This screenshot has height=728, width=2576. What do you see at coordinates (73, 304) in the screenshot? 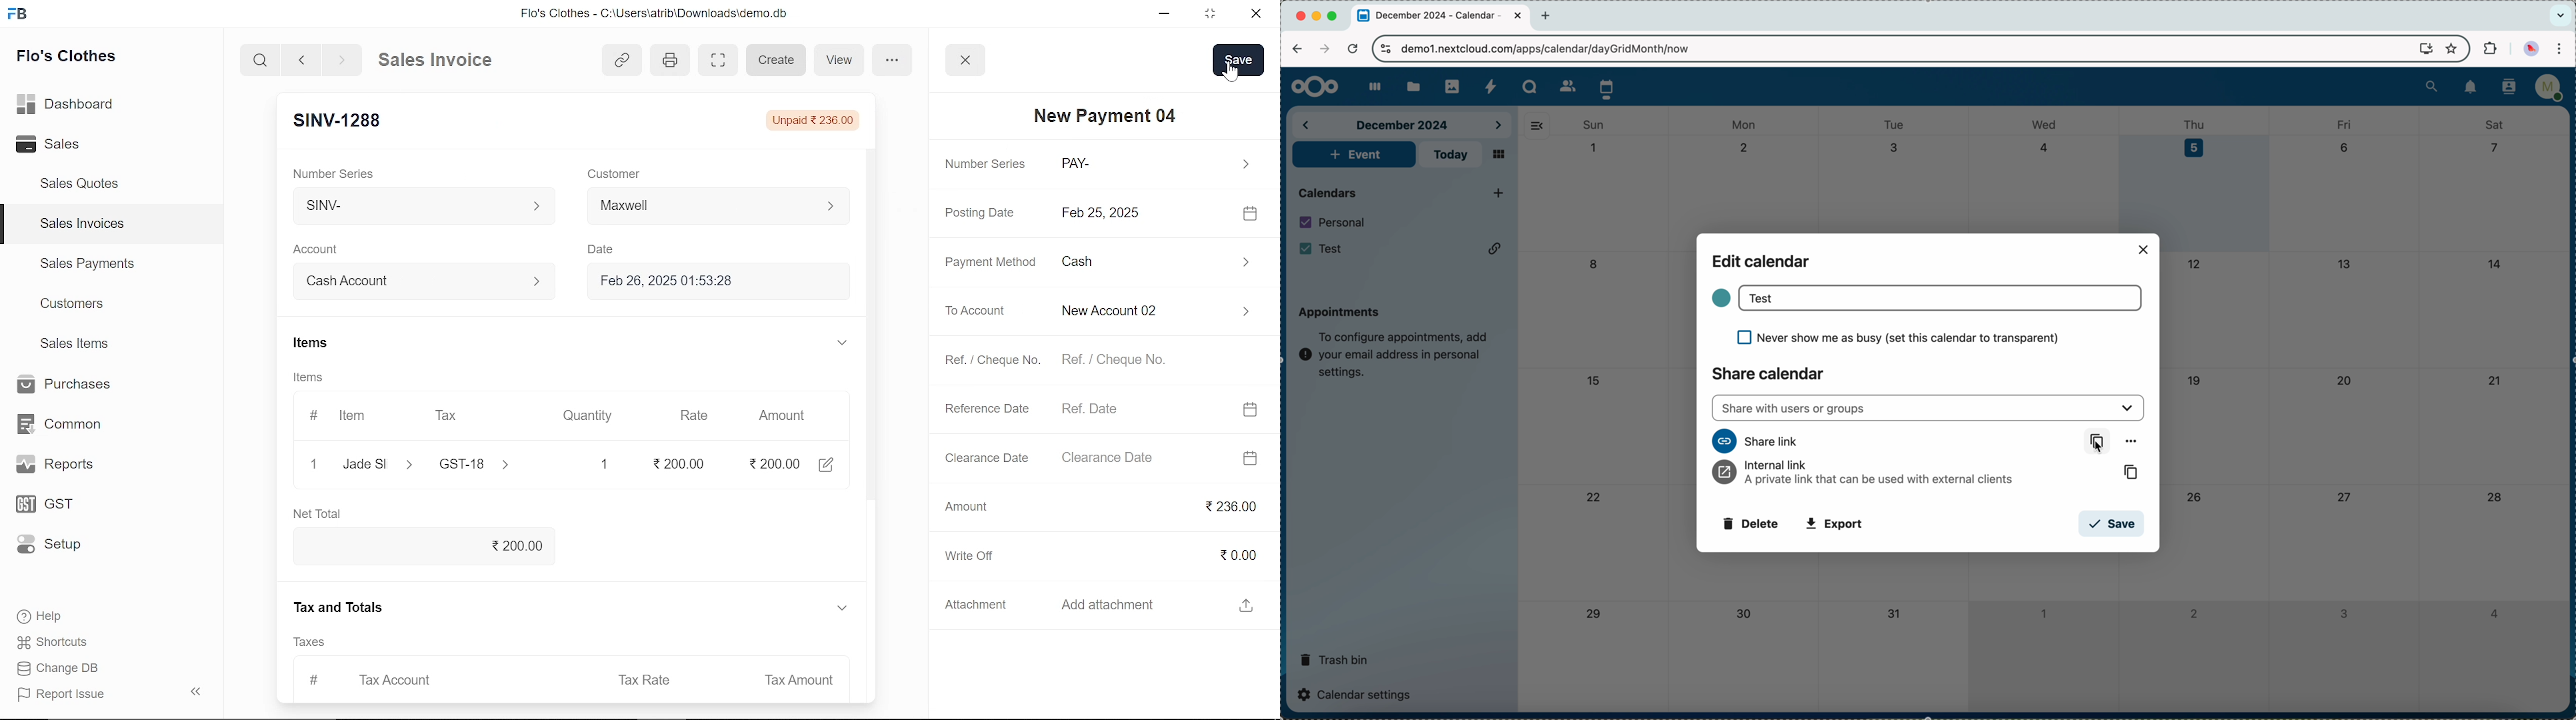
I see `Customers.` at bounding box center [73, 304].